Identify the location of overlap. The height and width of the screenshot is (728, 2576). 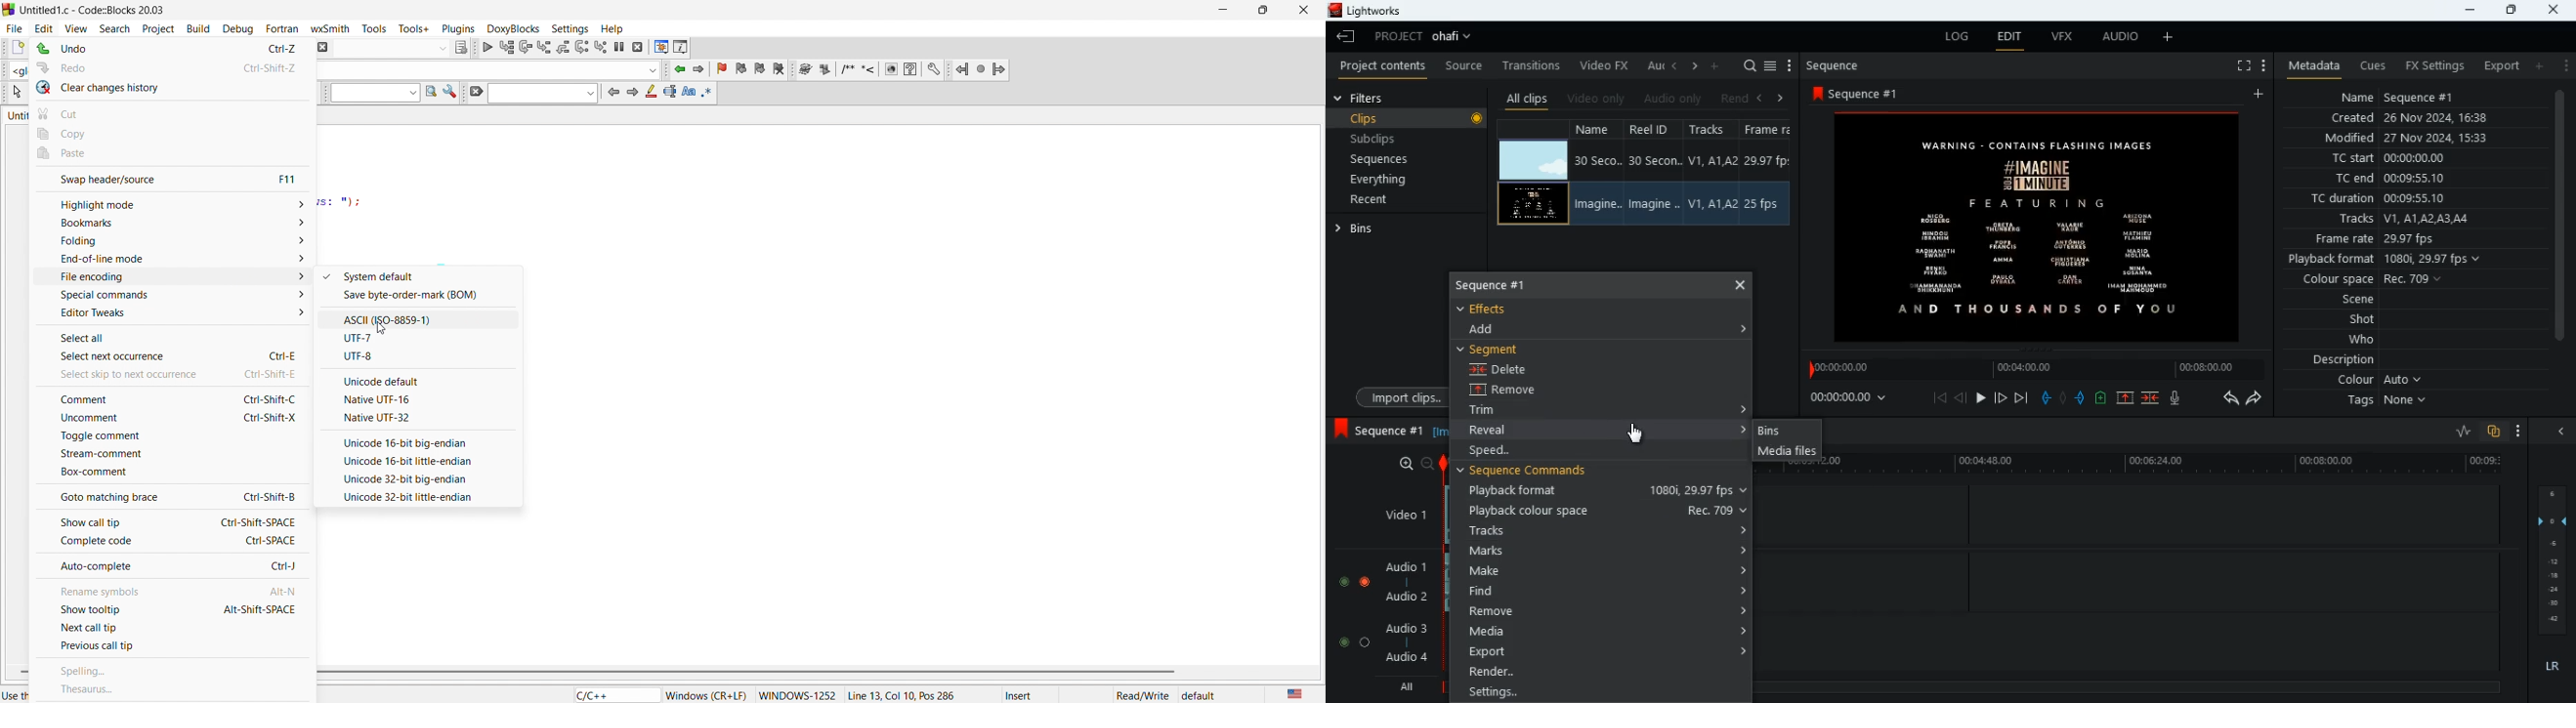
(2491, 432).